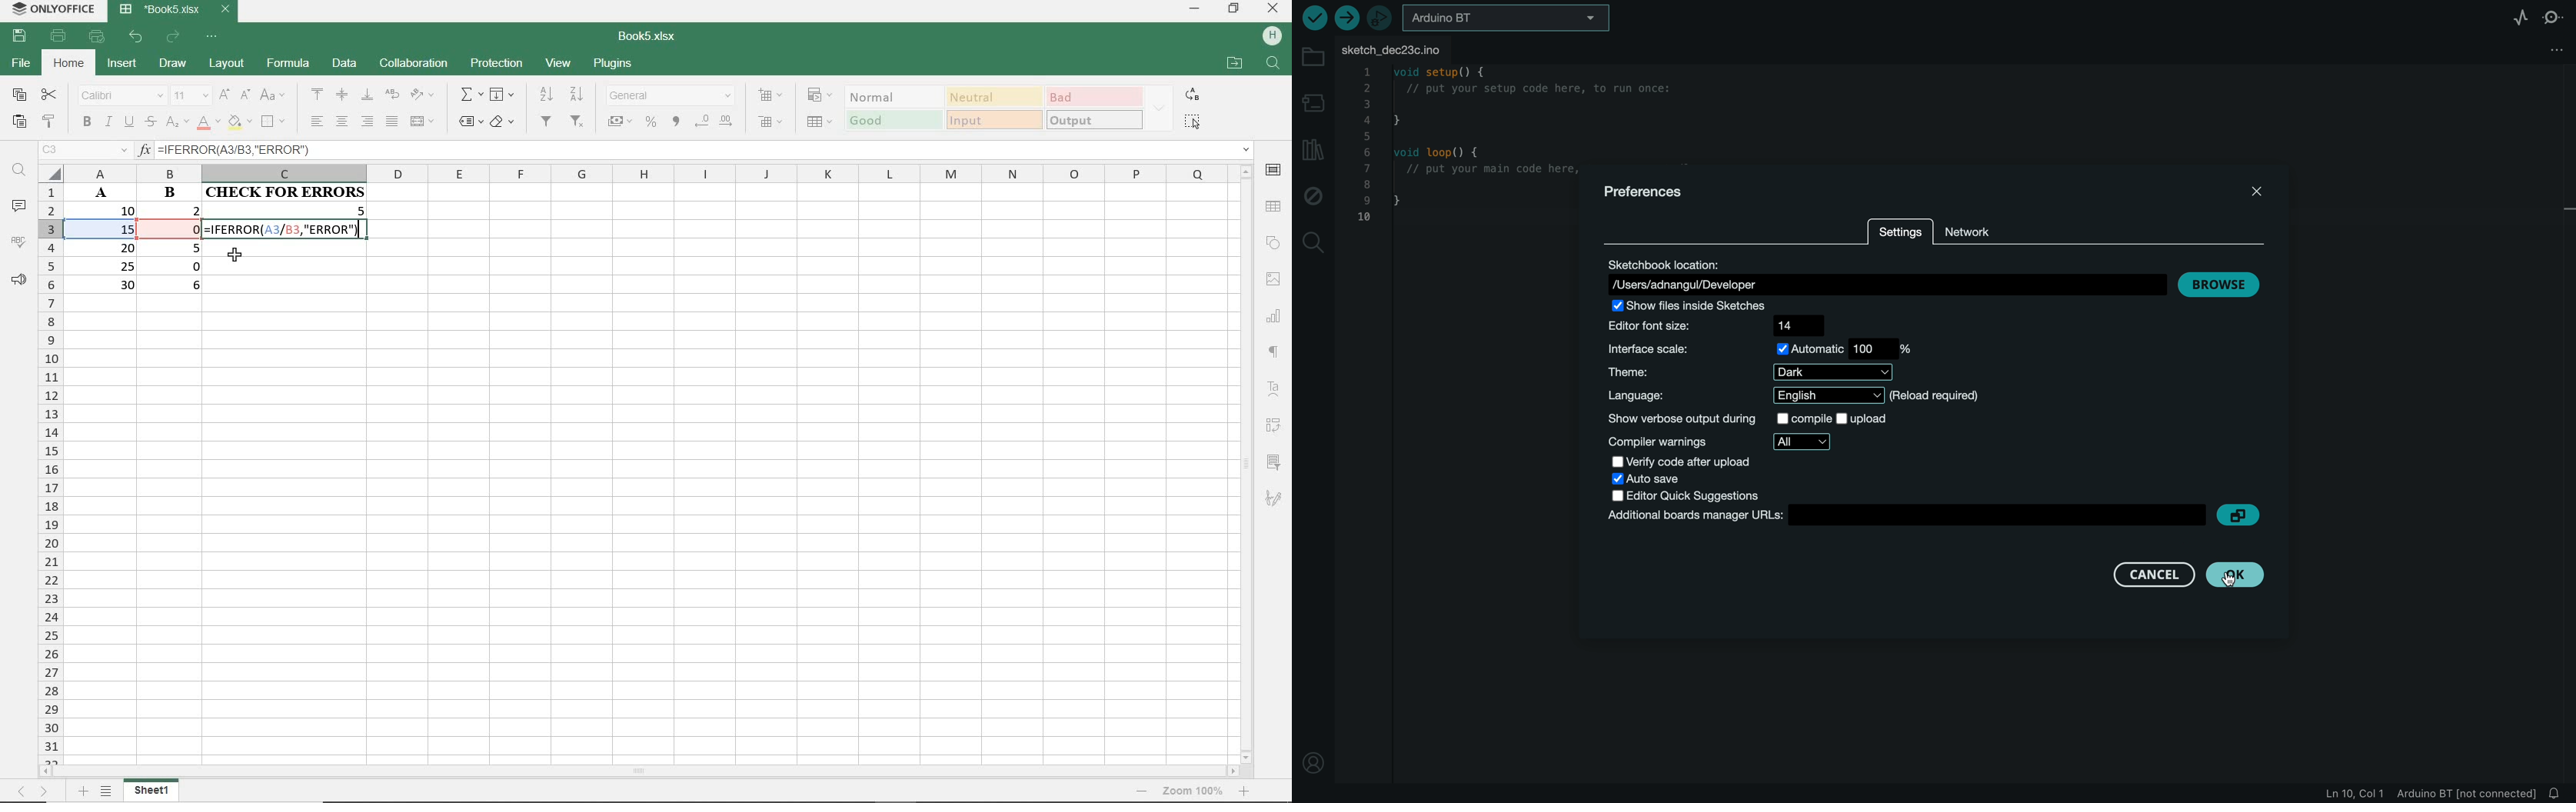  I want to click on ALIGN BOTTOM, so click(367, 95).